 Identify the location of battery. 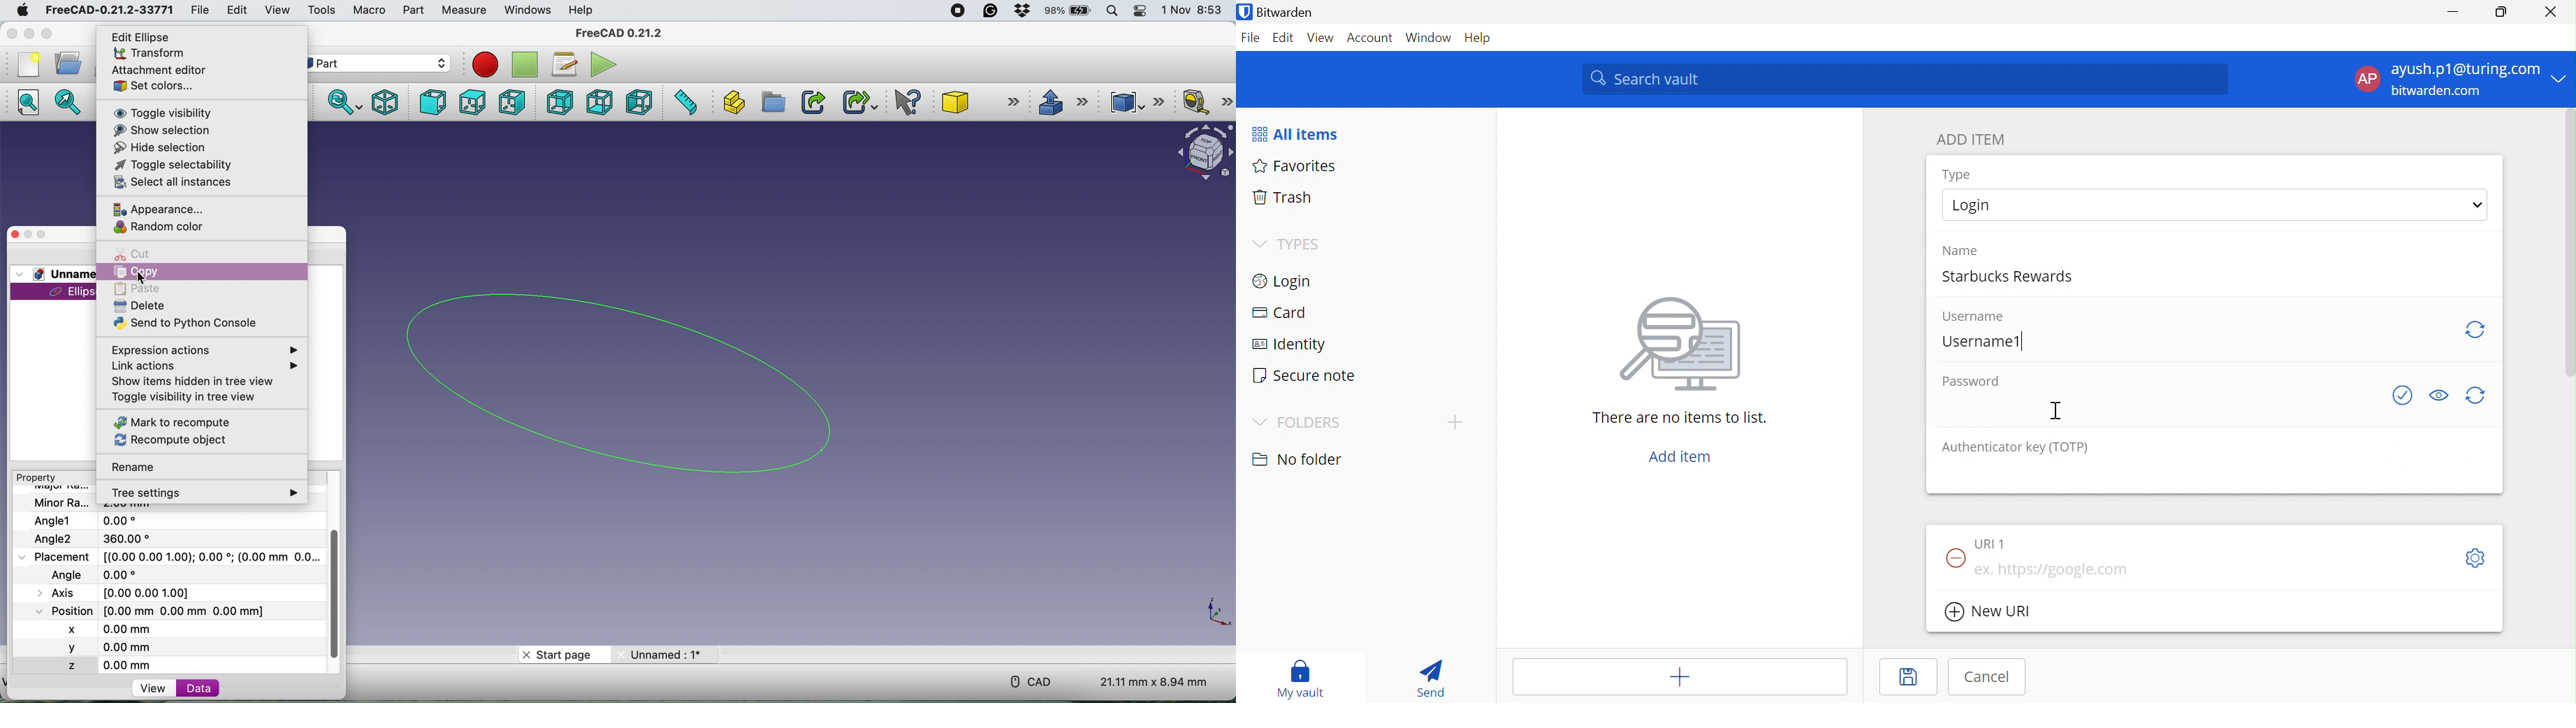
(1068, 12).